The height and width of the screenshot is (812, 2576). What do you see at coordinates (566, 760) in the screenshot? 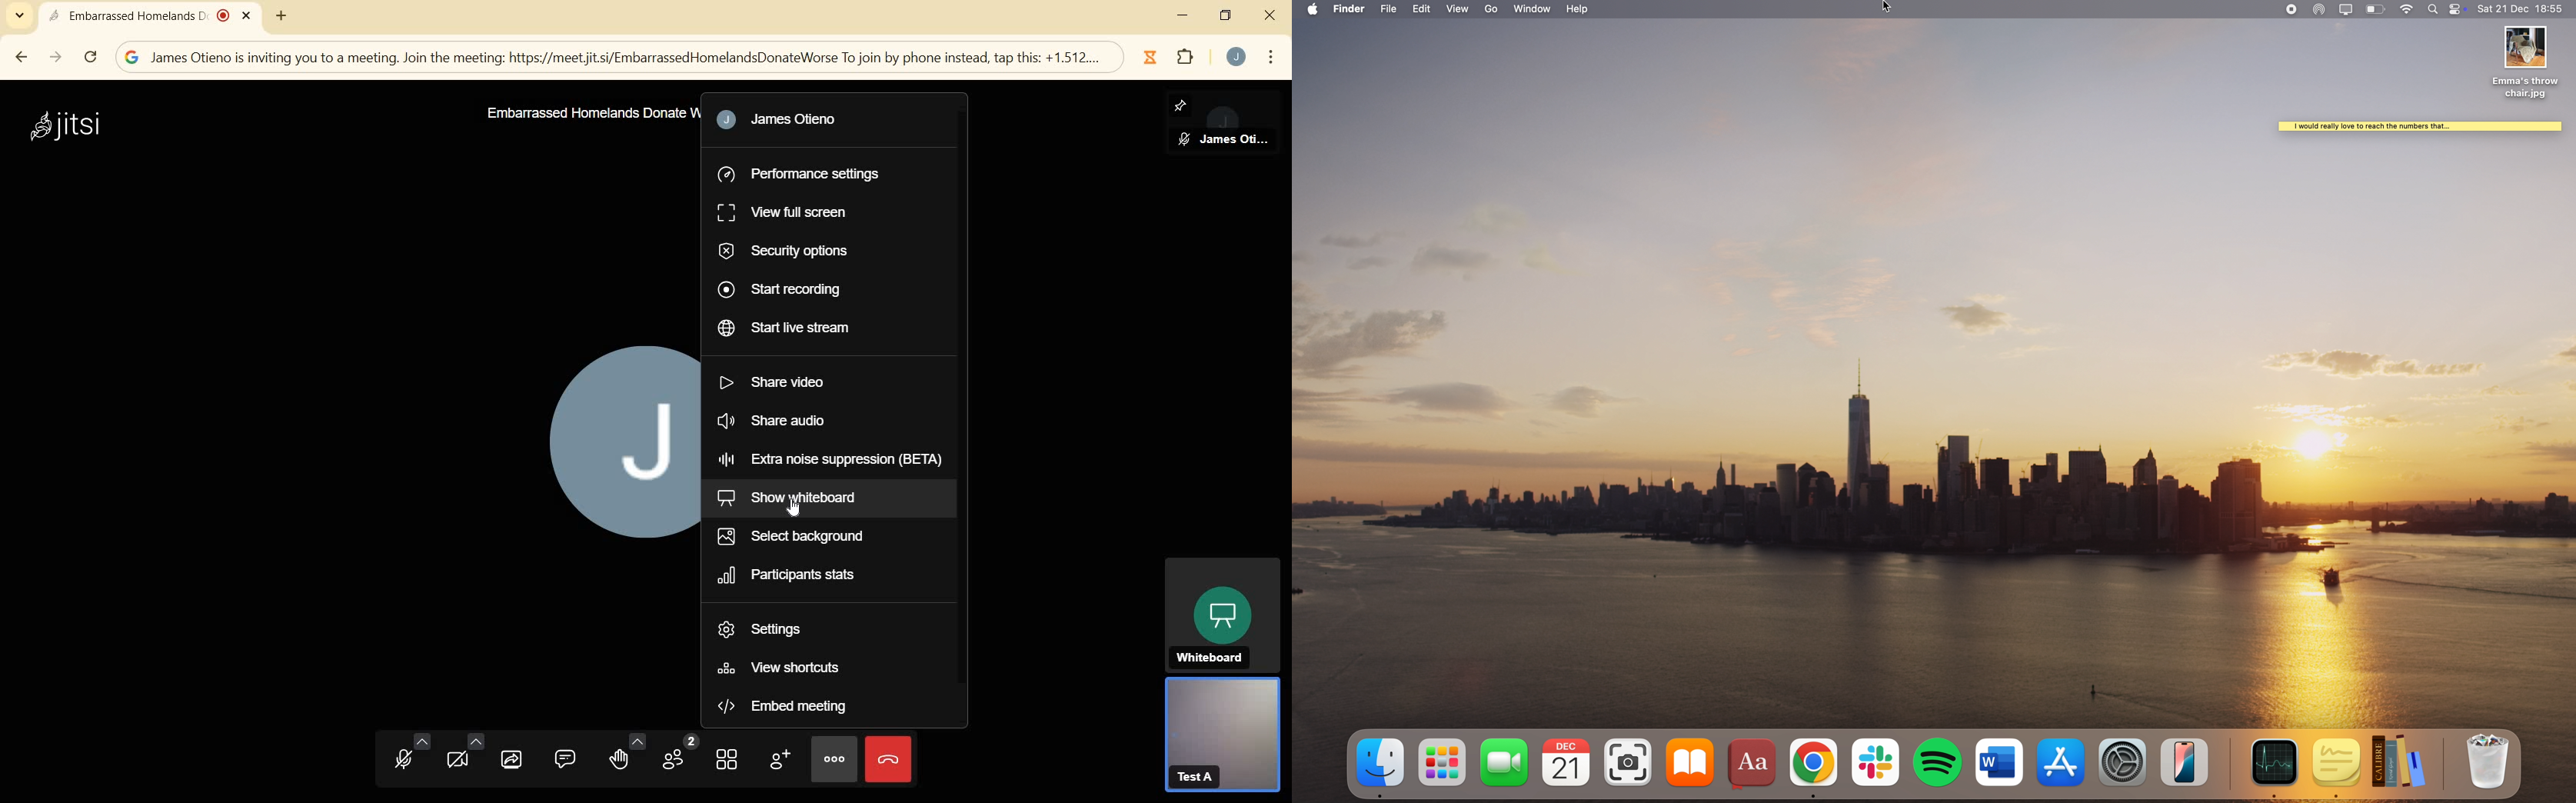
I see `open chat` at bounding box center [566, 760].